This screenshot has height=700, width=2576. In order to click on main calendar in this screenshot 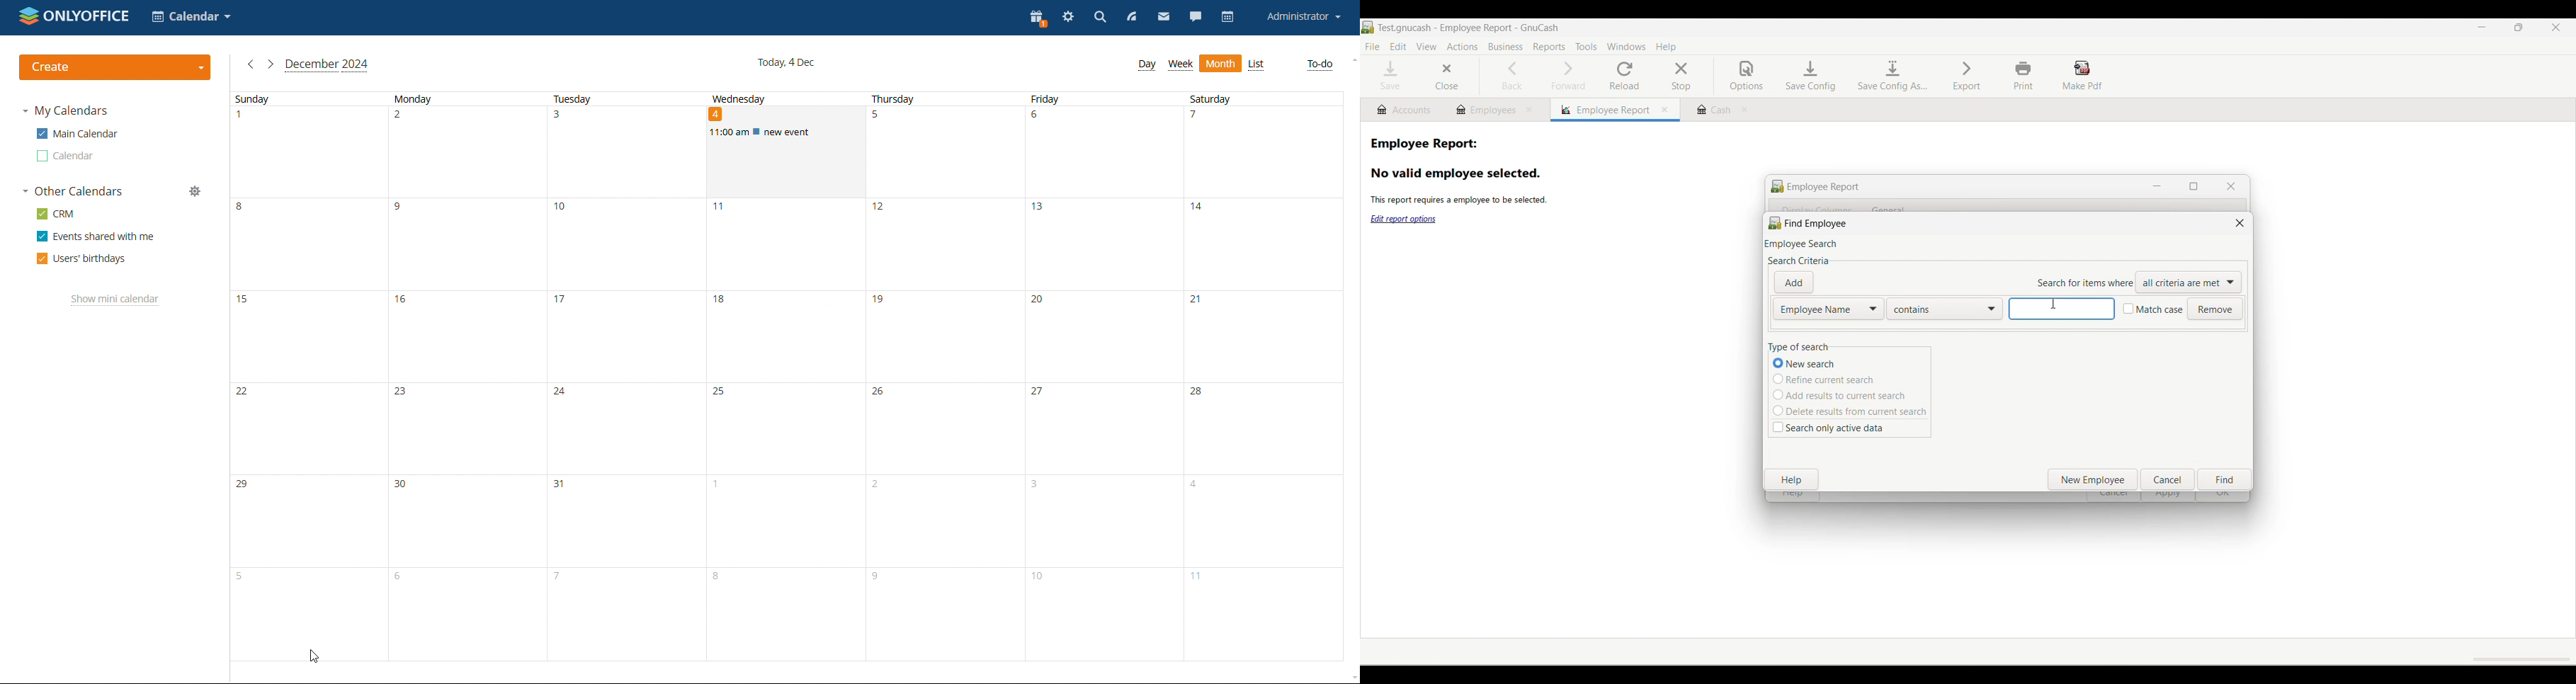, I will do `click(76, 133)`.